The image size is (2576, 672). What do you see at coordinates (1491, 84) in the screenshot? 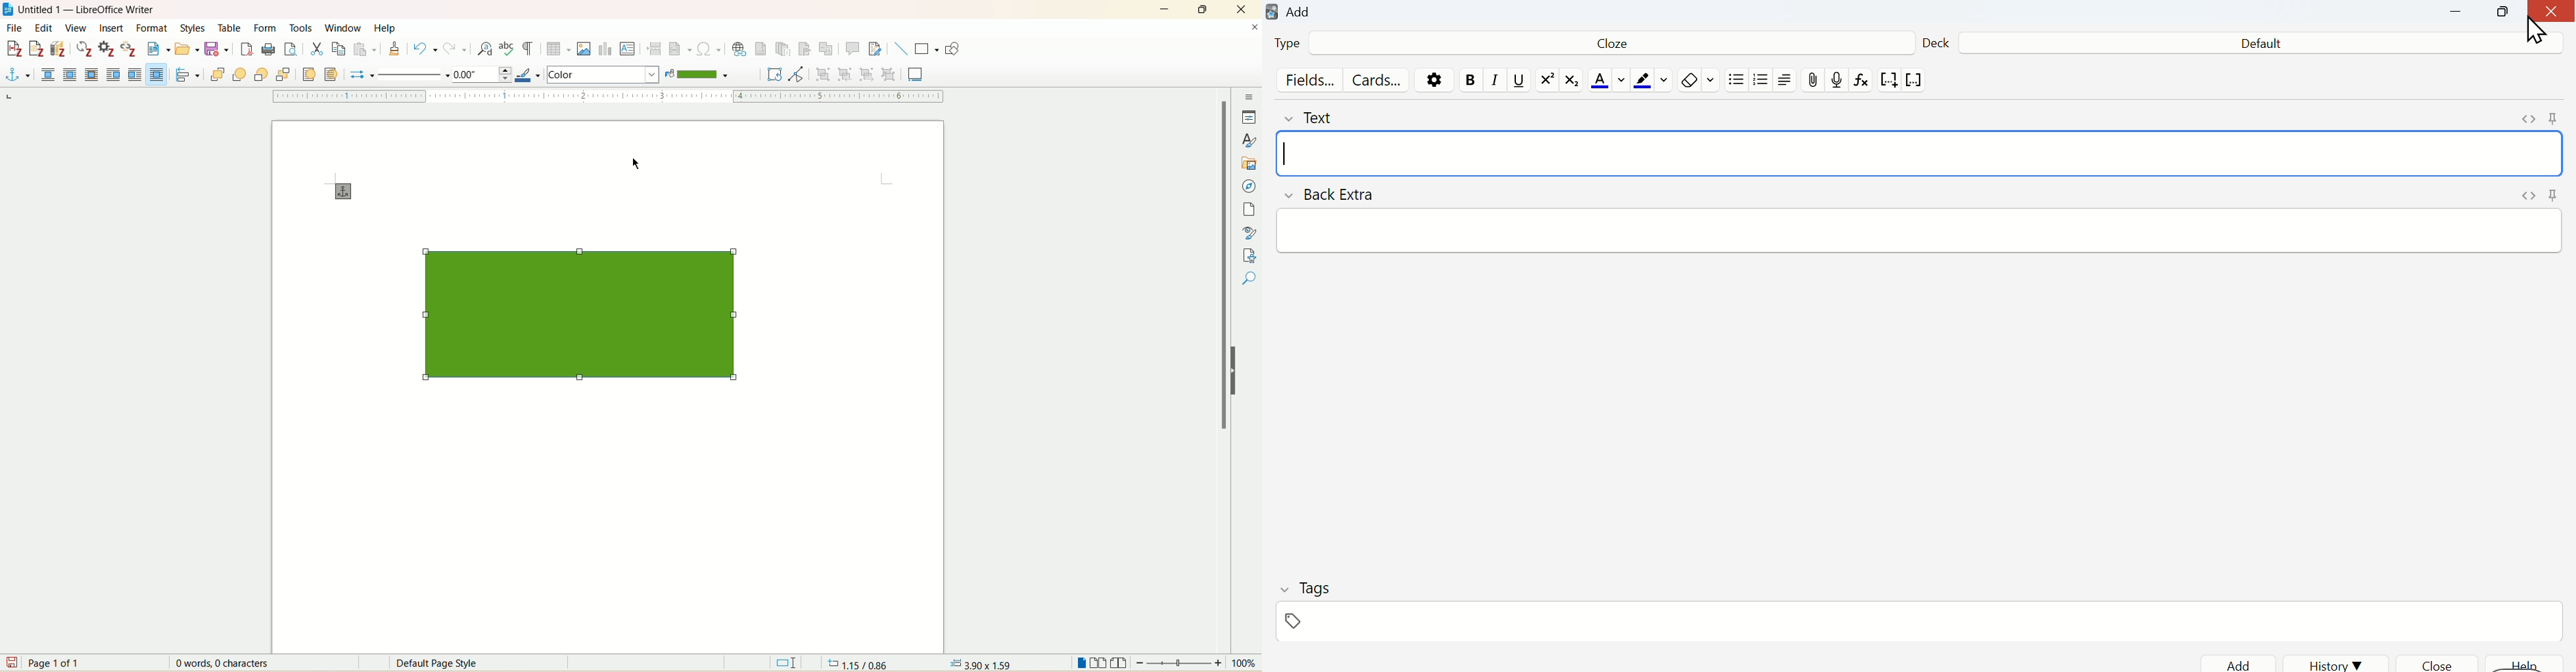
I see `Italics` at bounding box center [1491, 84].